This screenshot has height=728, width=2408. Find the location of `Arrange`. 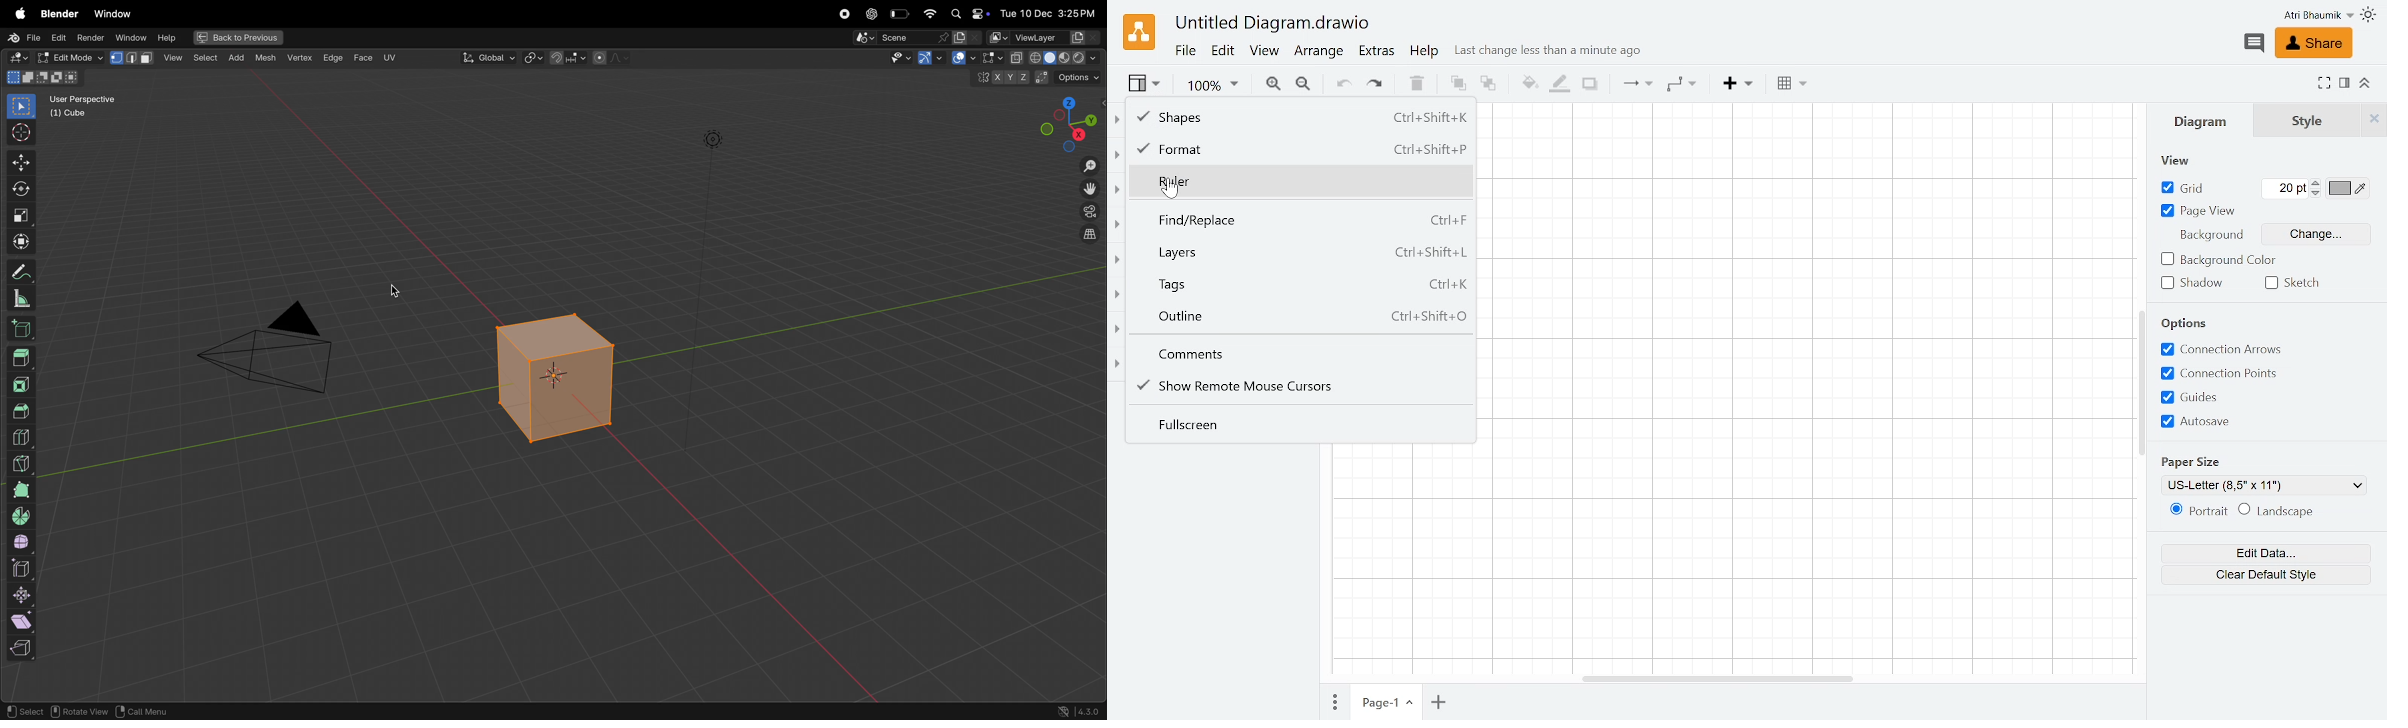

Arrange is located at coordinates (1320, 53).